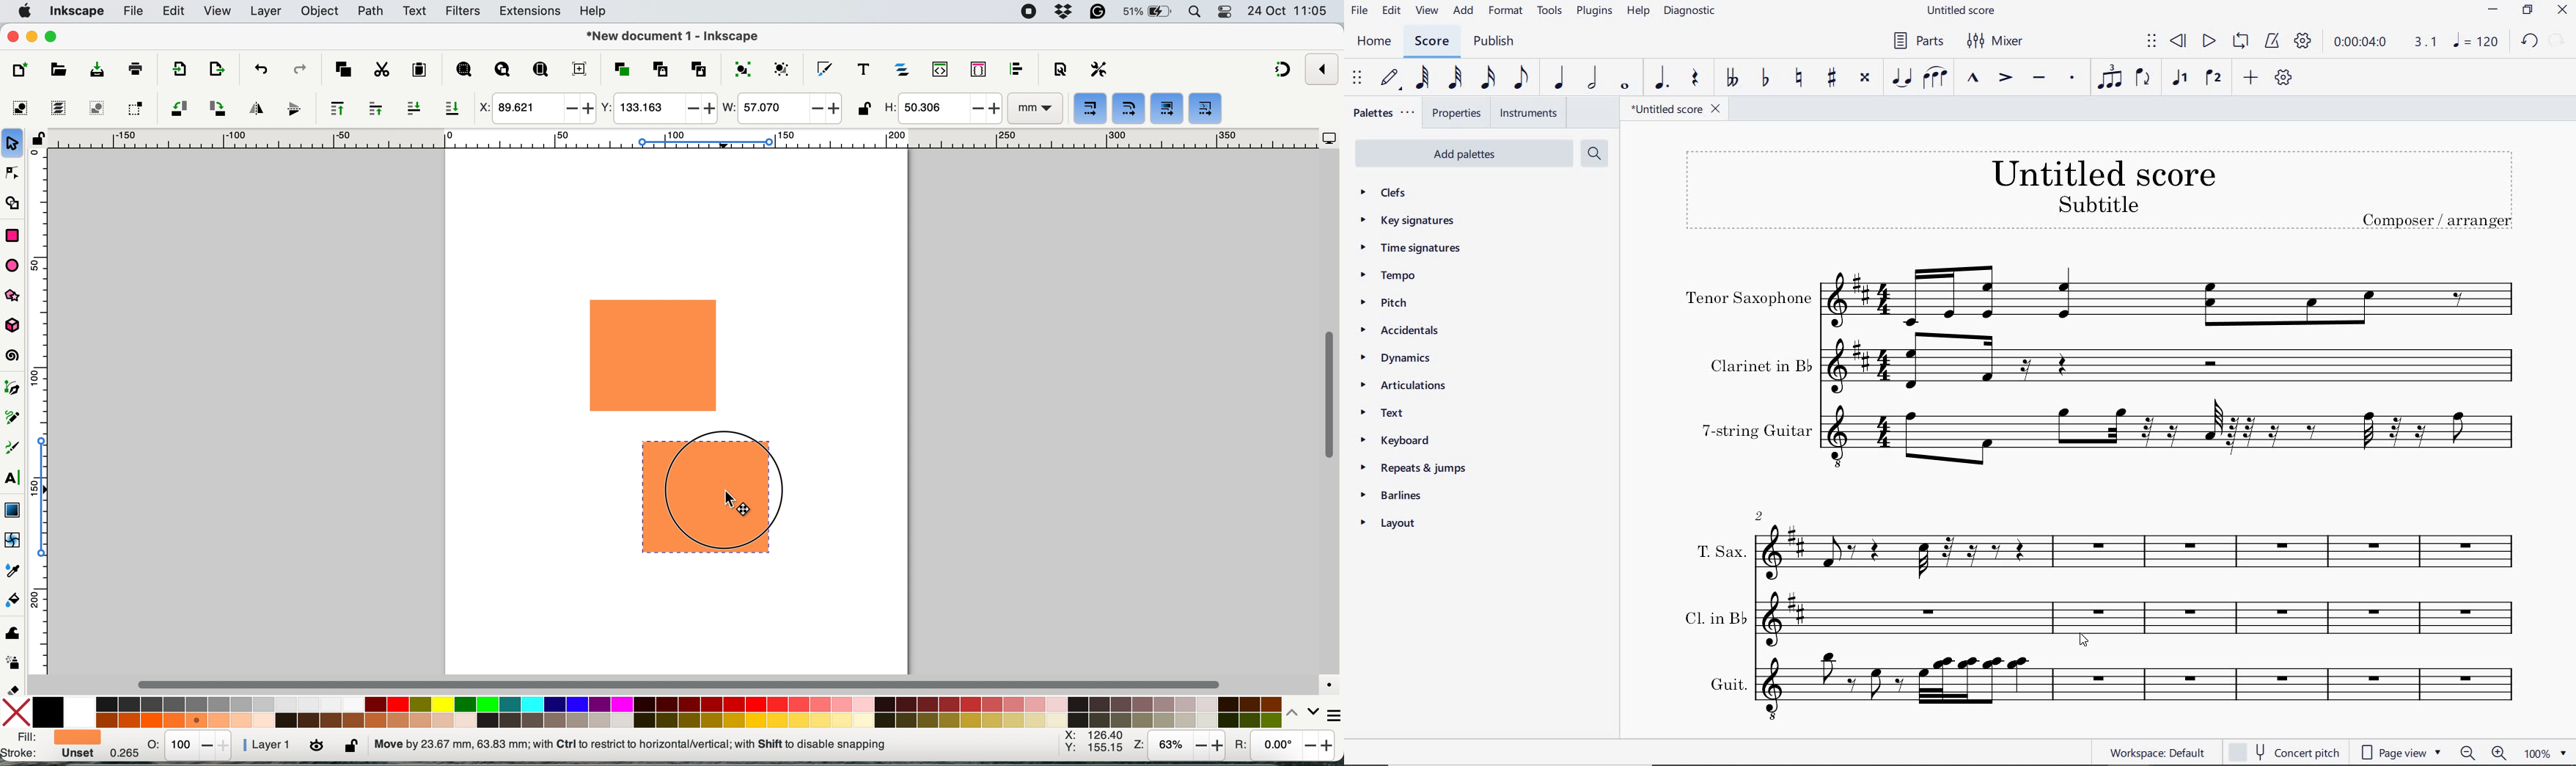 This screenshot has height=784, width=2576. What do you see at coordinates (1527, 114) in the screenshot?
I see `INSTRUMENTS` at bounding box center [1527, 114].